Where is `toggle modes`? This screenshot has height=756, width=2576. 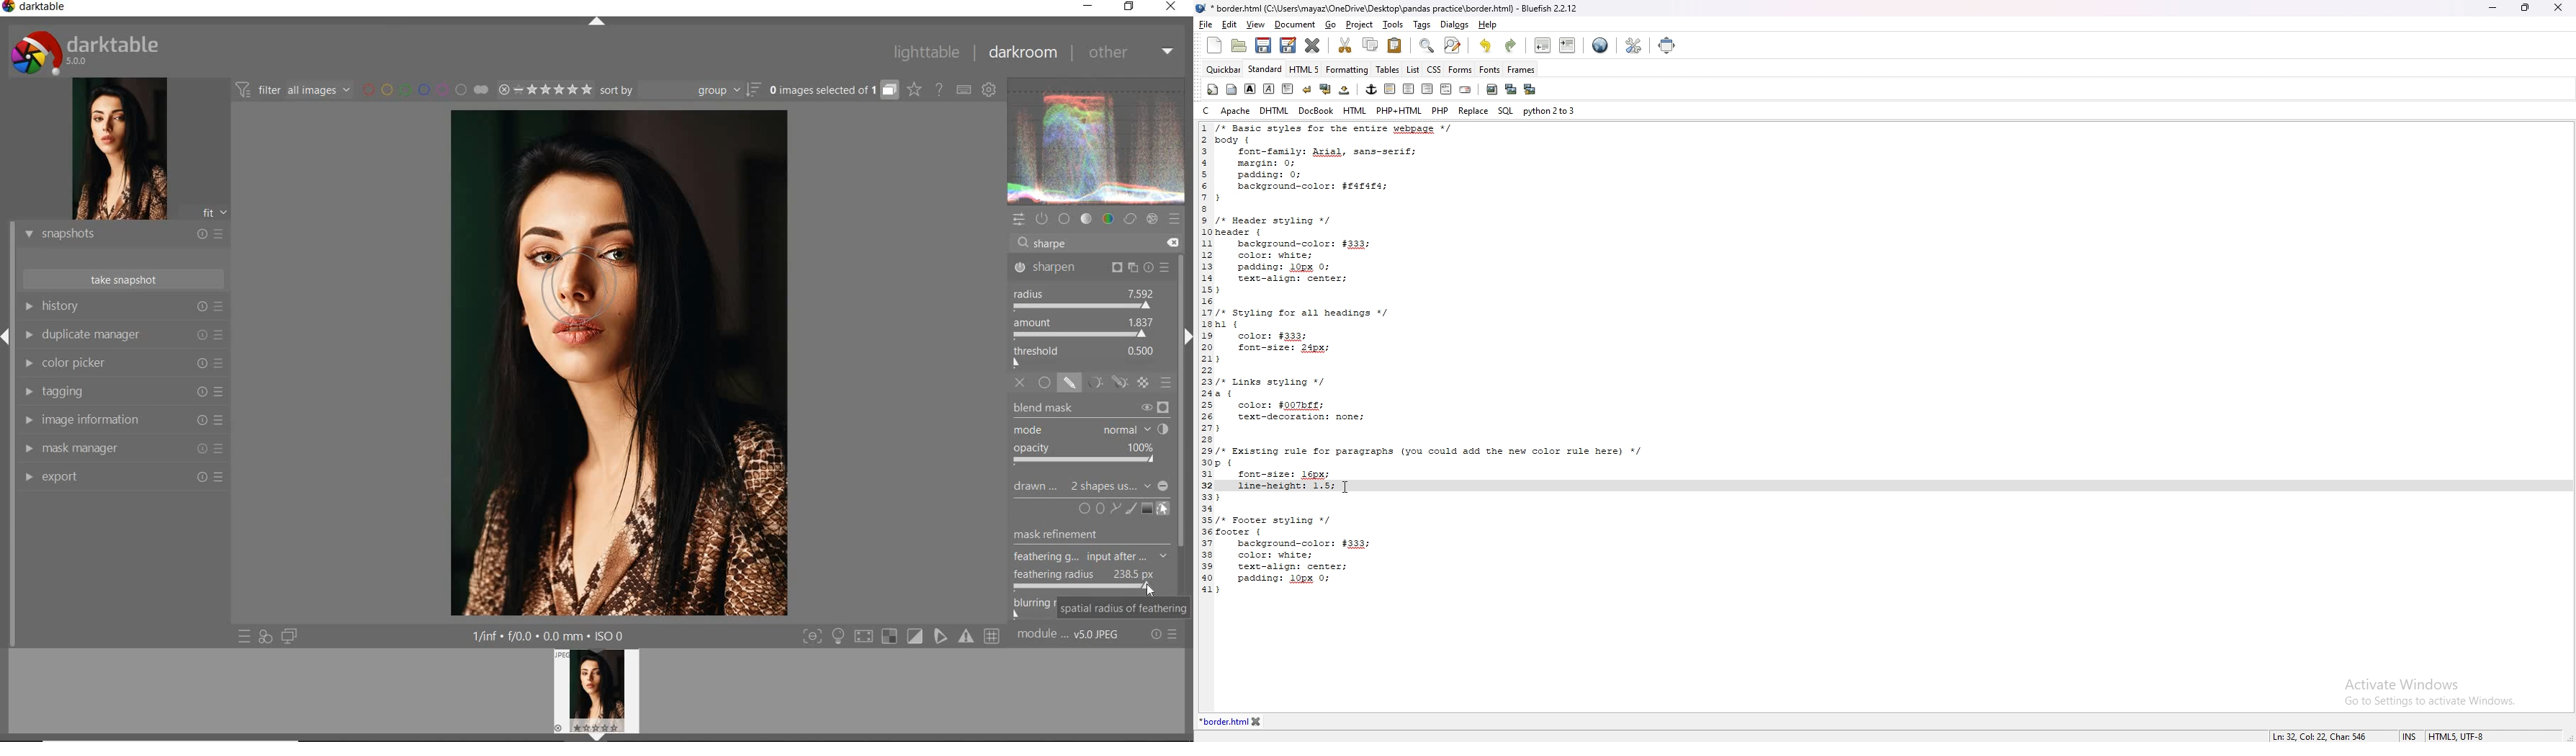
toggle modes is located at coordinates (813, 637).